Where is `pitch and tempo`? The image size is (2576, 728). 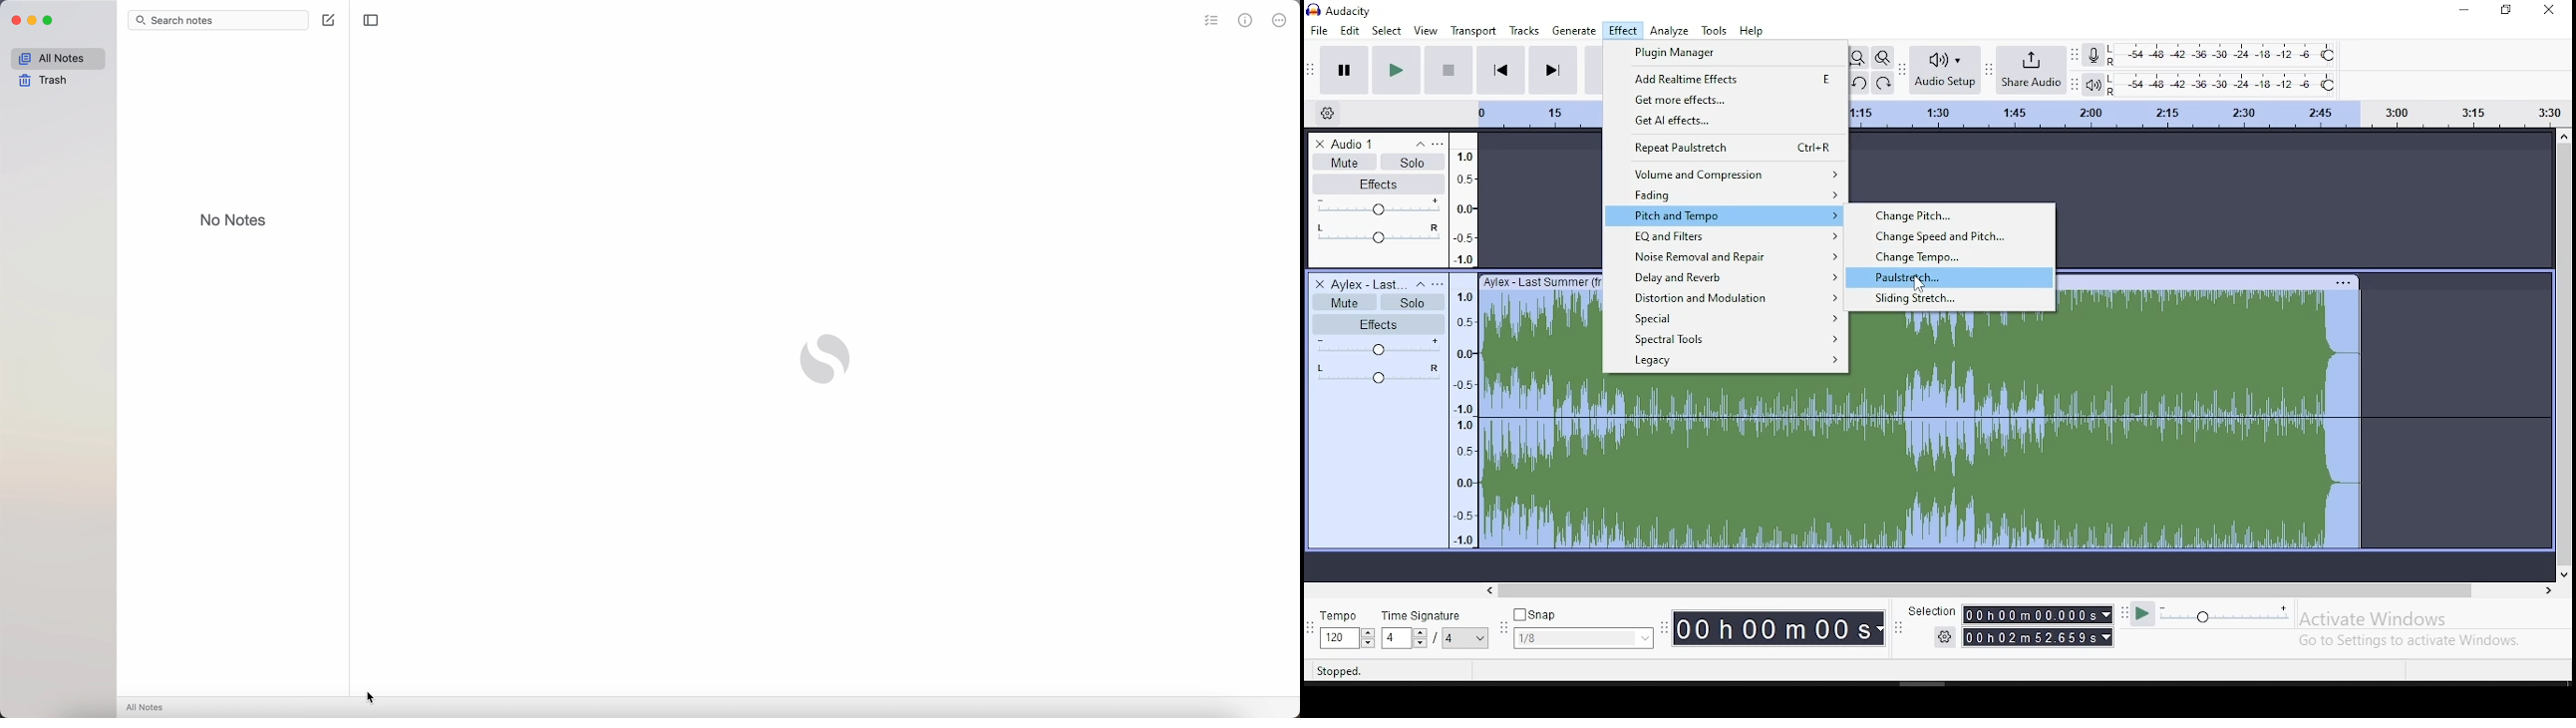
pitch and tempo is located at coordinates (1726, 215).